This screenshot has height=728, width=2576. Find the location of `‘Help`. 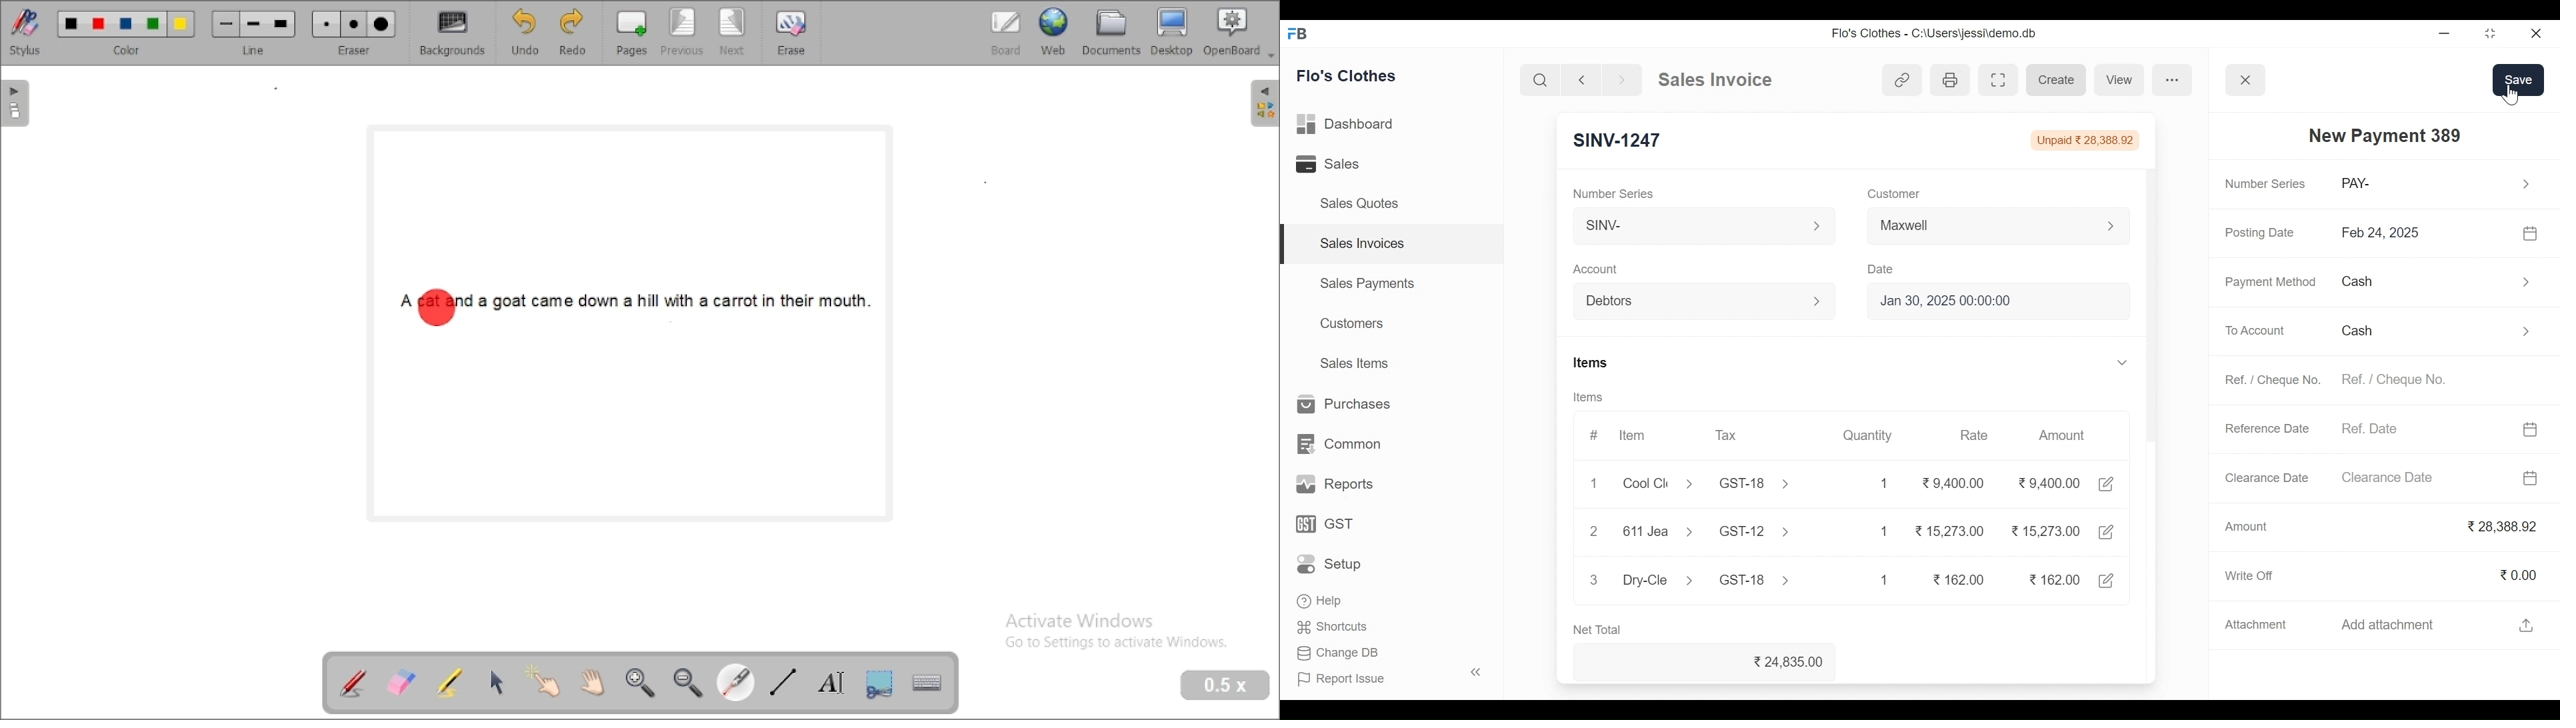

‘Help is located at coordinates (1322, 601).